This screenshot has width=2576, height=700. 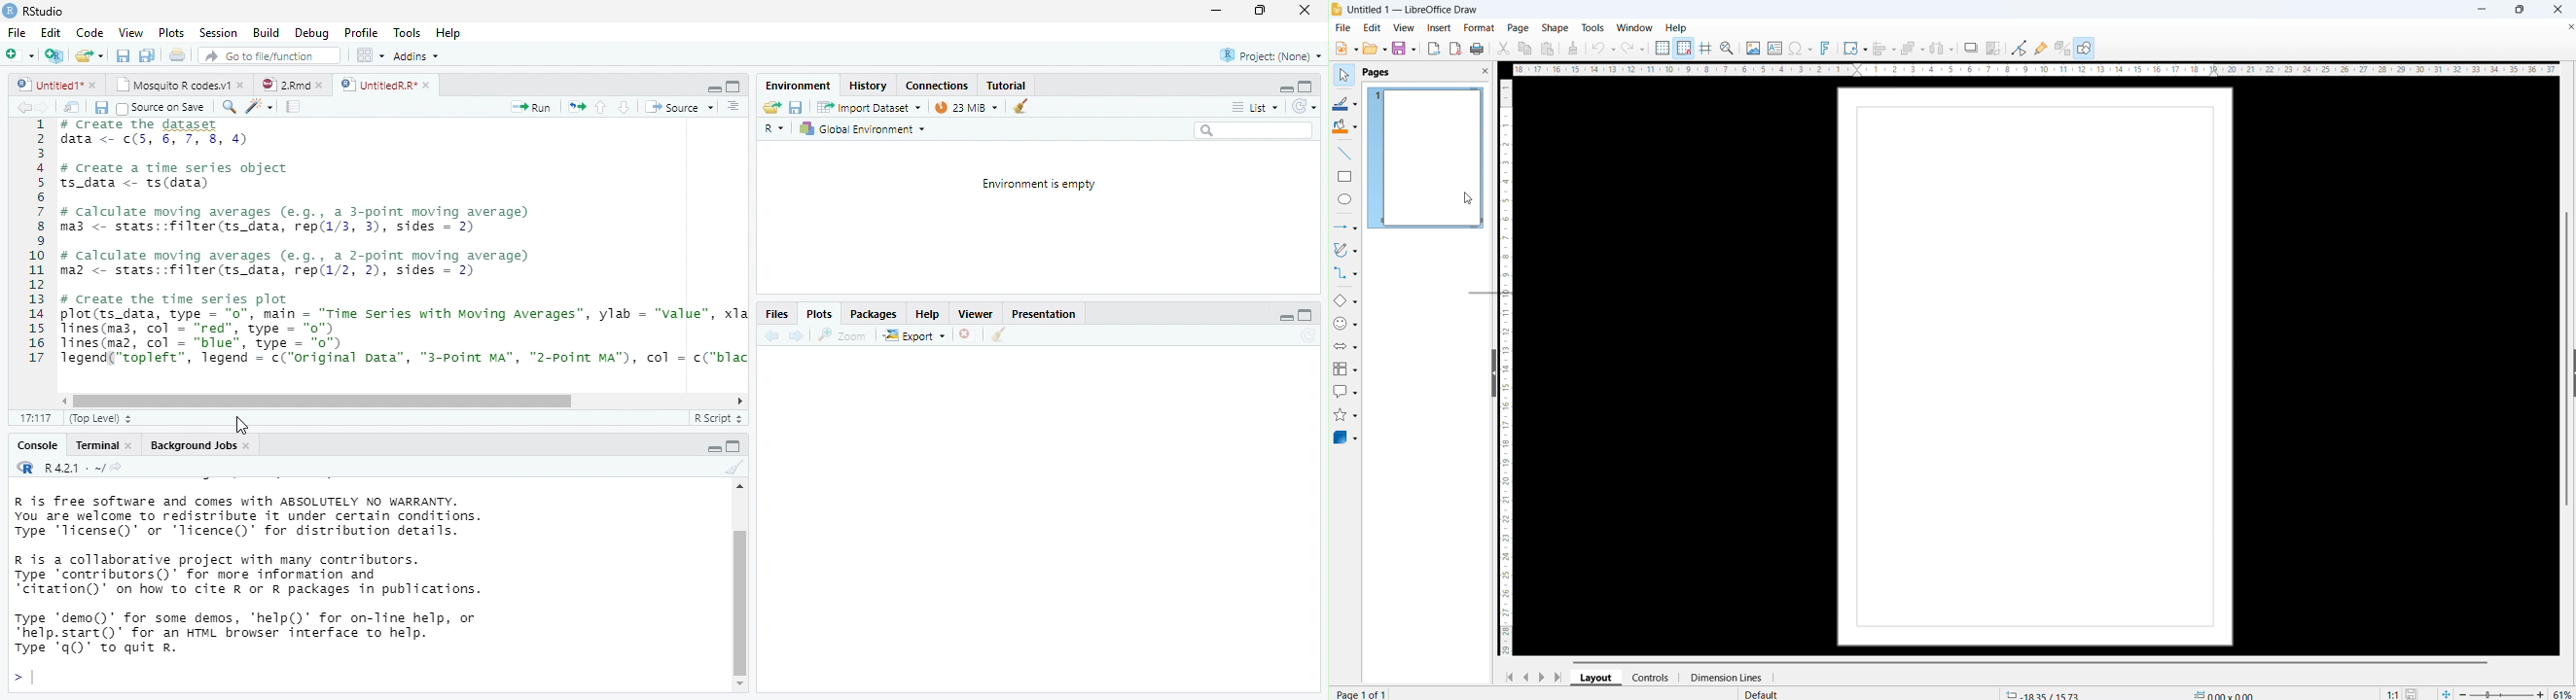 What do you see at coordinates (45, 84) in the screenshot?
I see `untitled 1` at bounding box center [45, 84].